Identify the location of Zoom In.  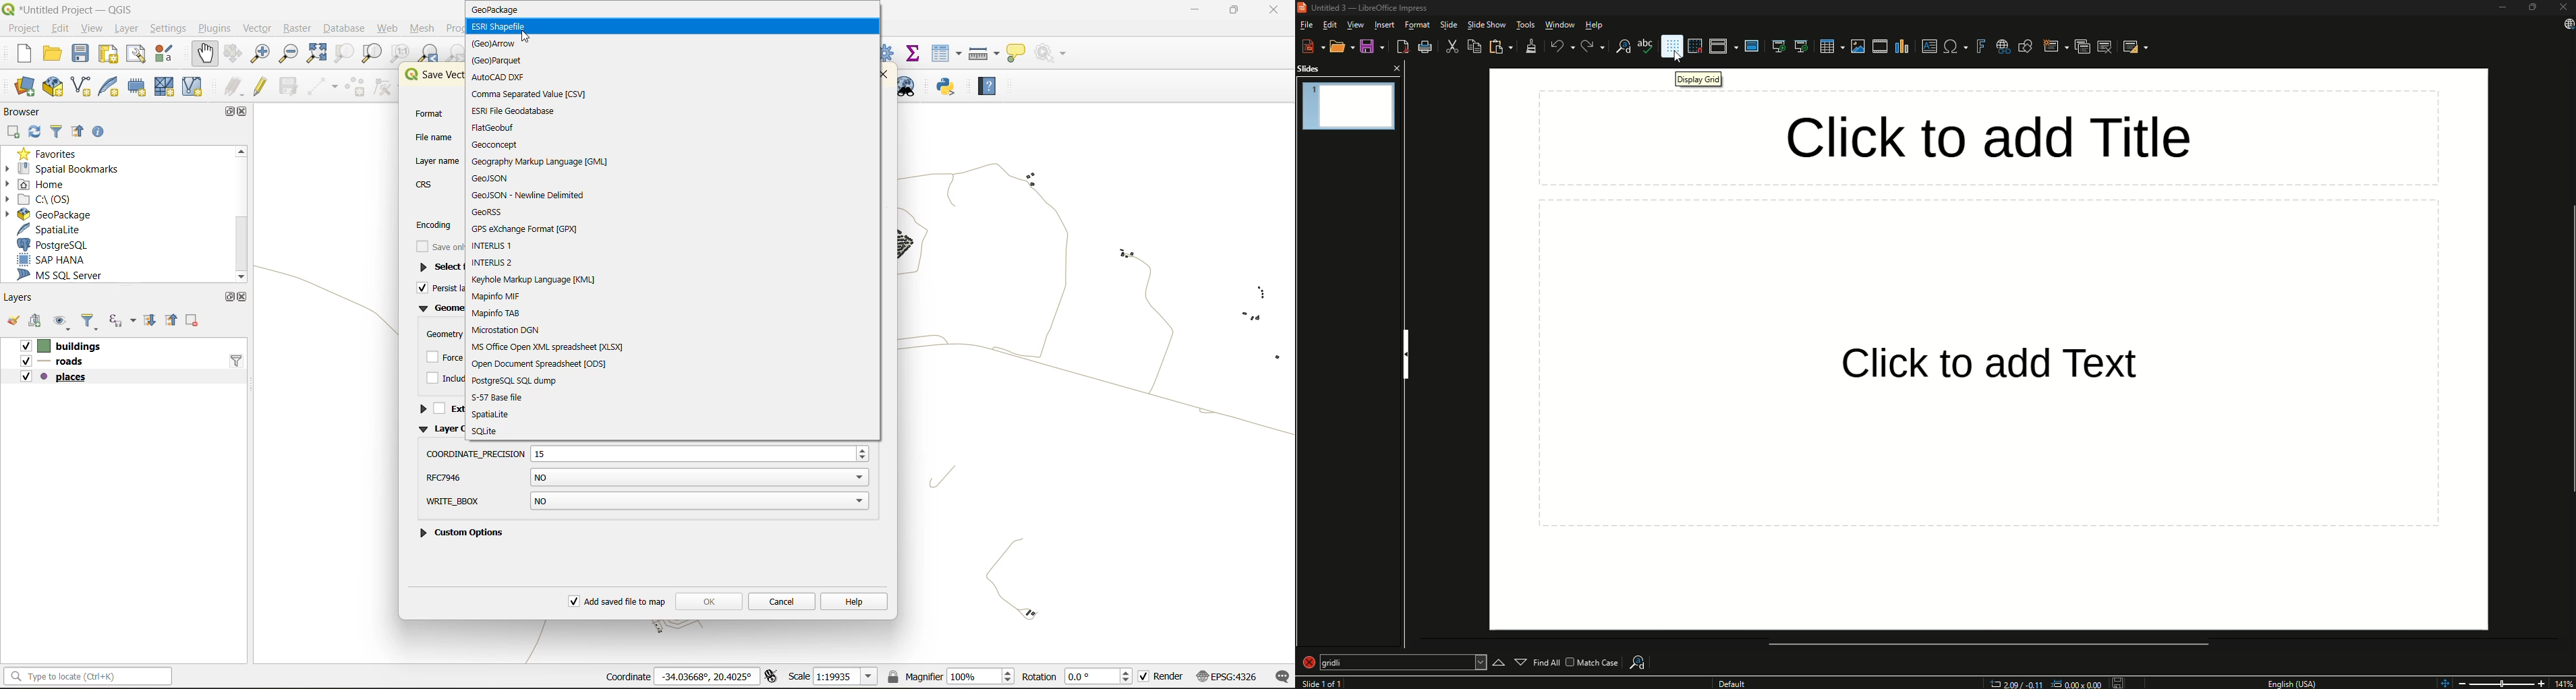
(2540, 682).